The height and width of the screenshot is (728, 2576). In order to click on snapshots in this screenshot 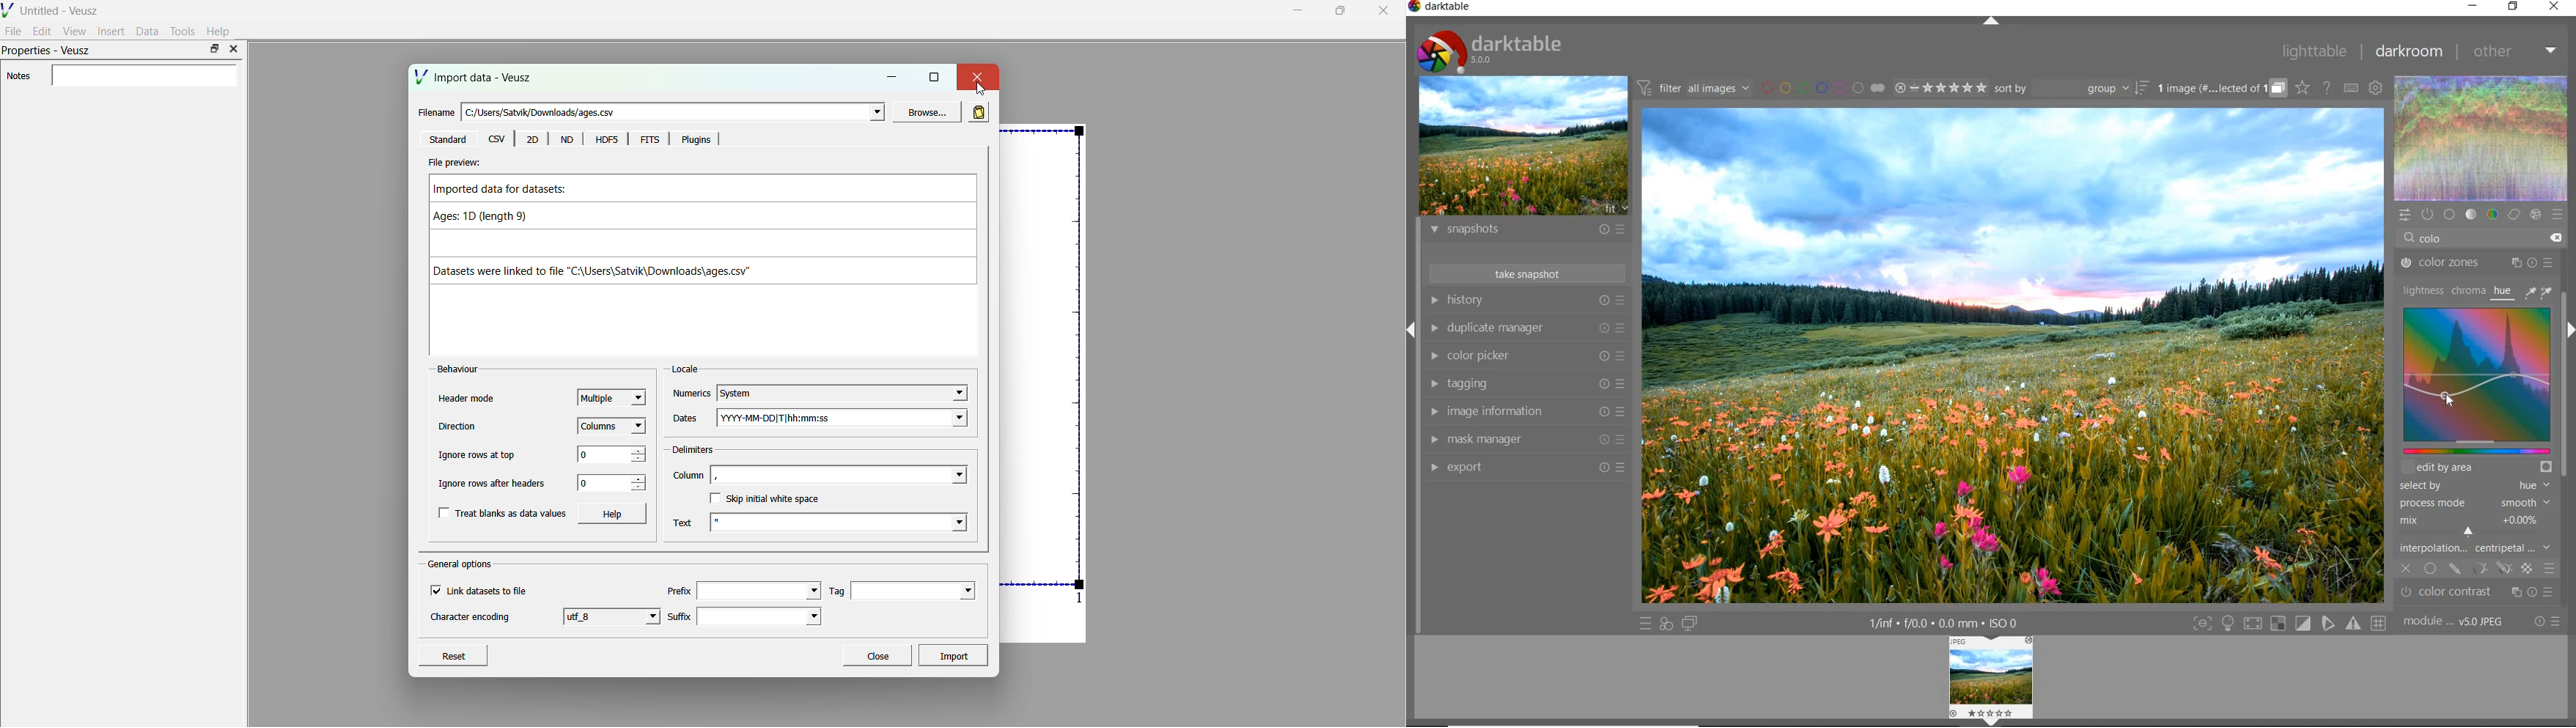, I will do `click(1524, 232)`.